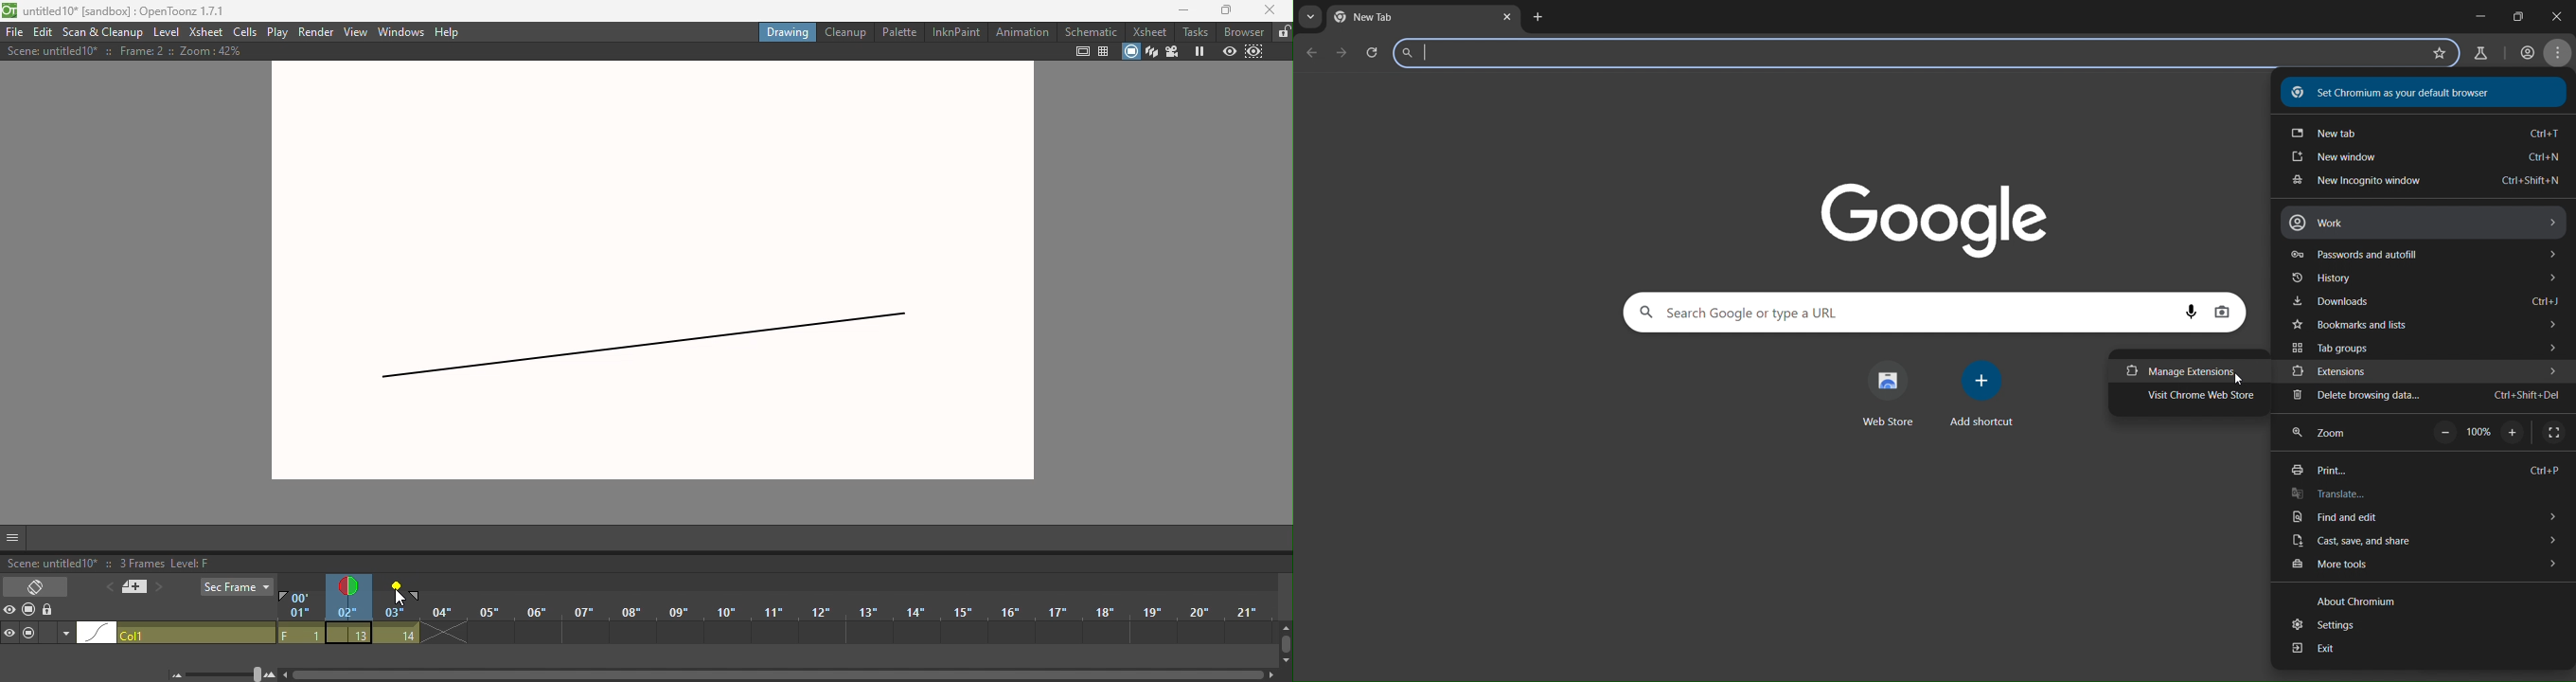 This screenshot has height=700, width=2576. What do you see at coordinates (2528, 50) in the screenshot?
I see `account` at bounding box center [2528, 50].